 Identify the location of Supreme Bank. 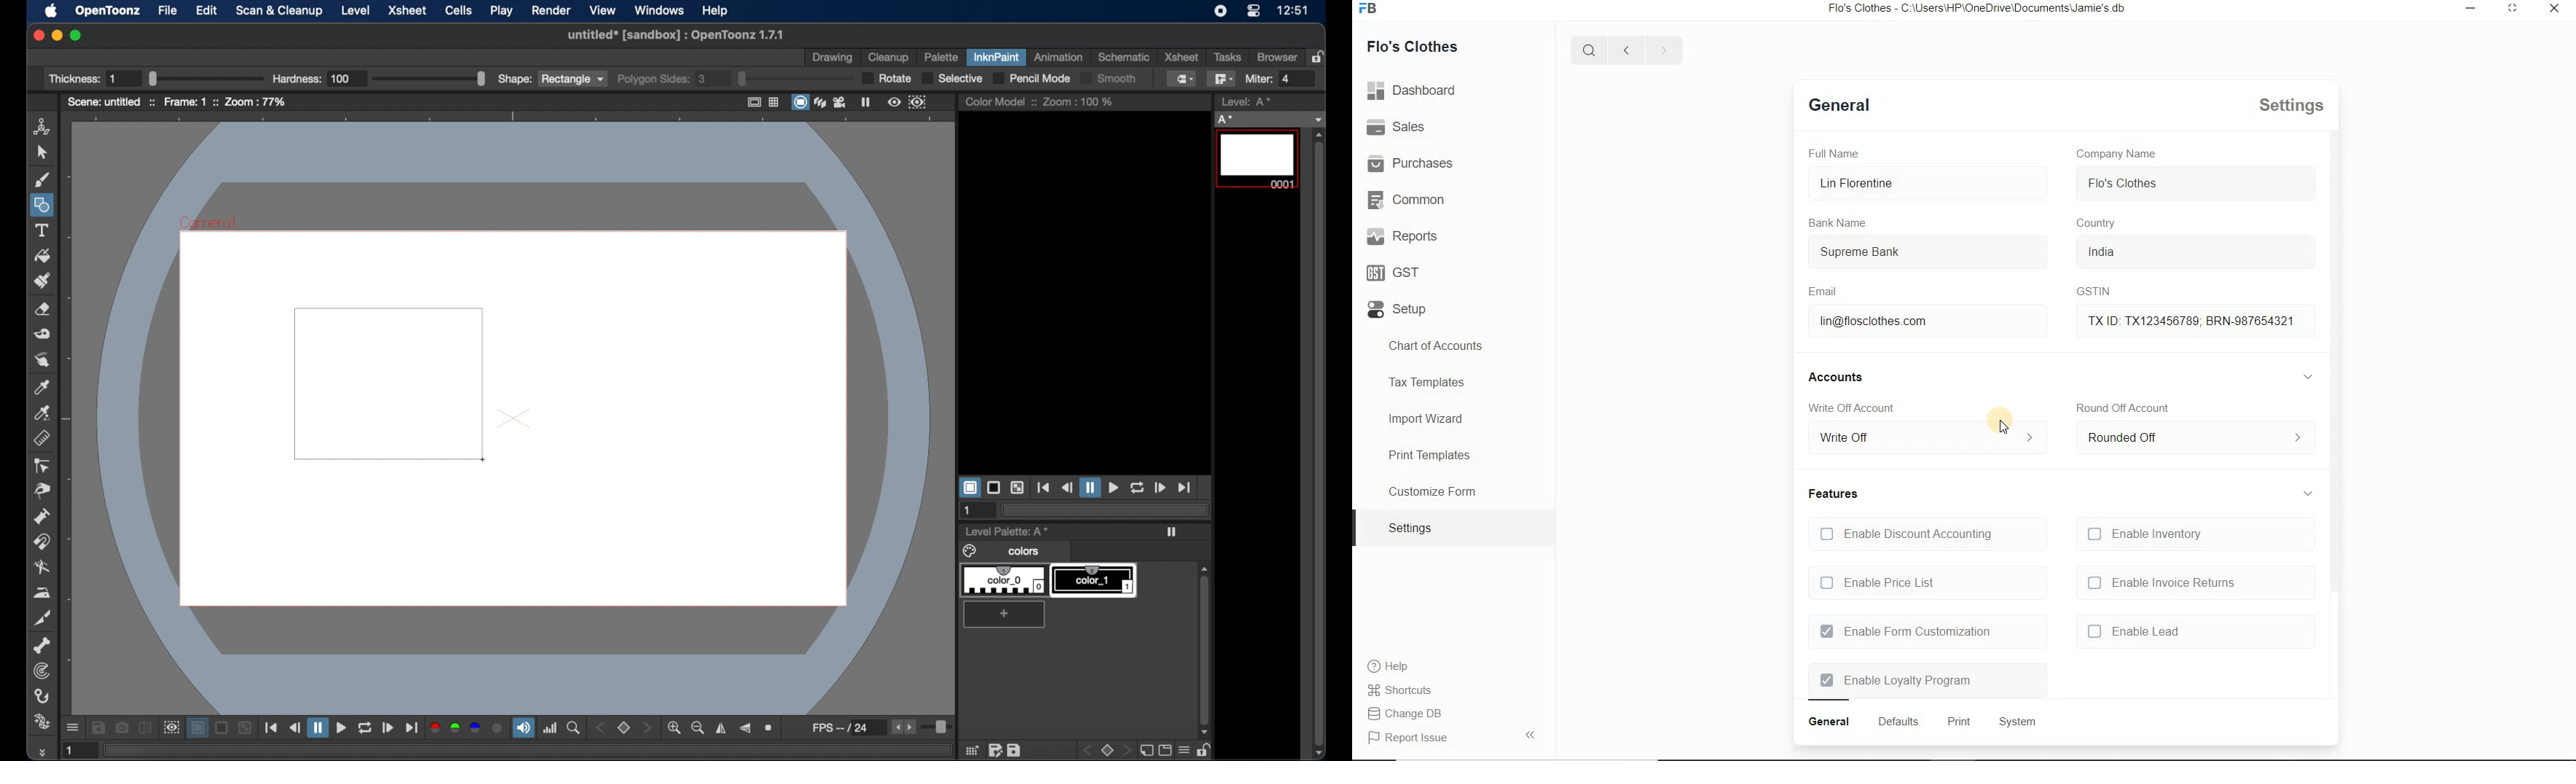
(1907, 254).